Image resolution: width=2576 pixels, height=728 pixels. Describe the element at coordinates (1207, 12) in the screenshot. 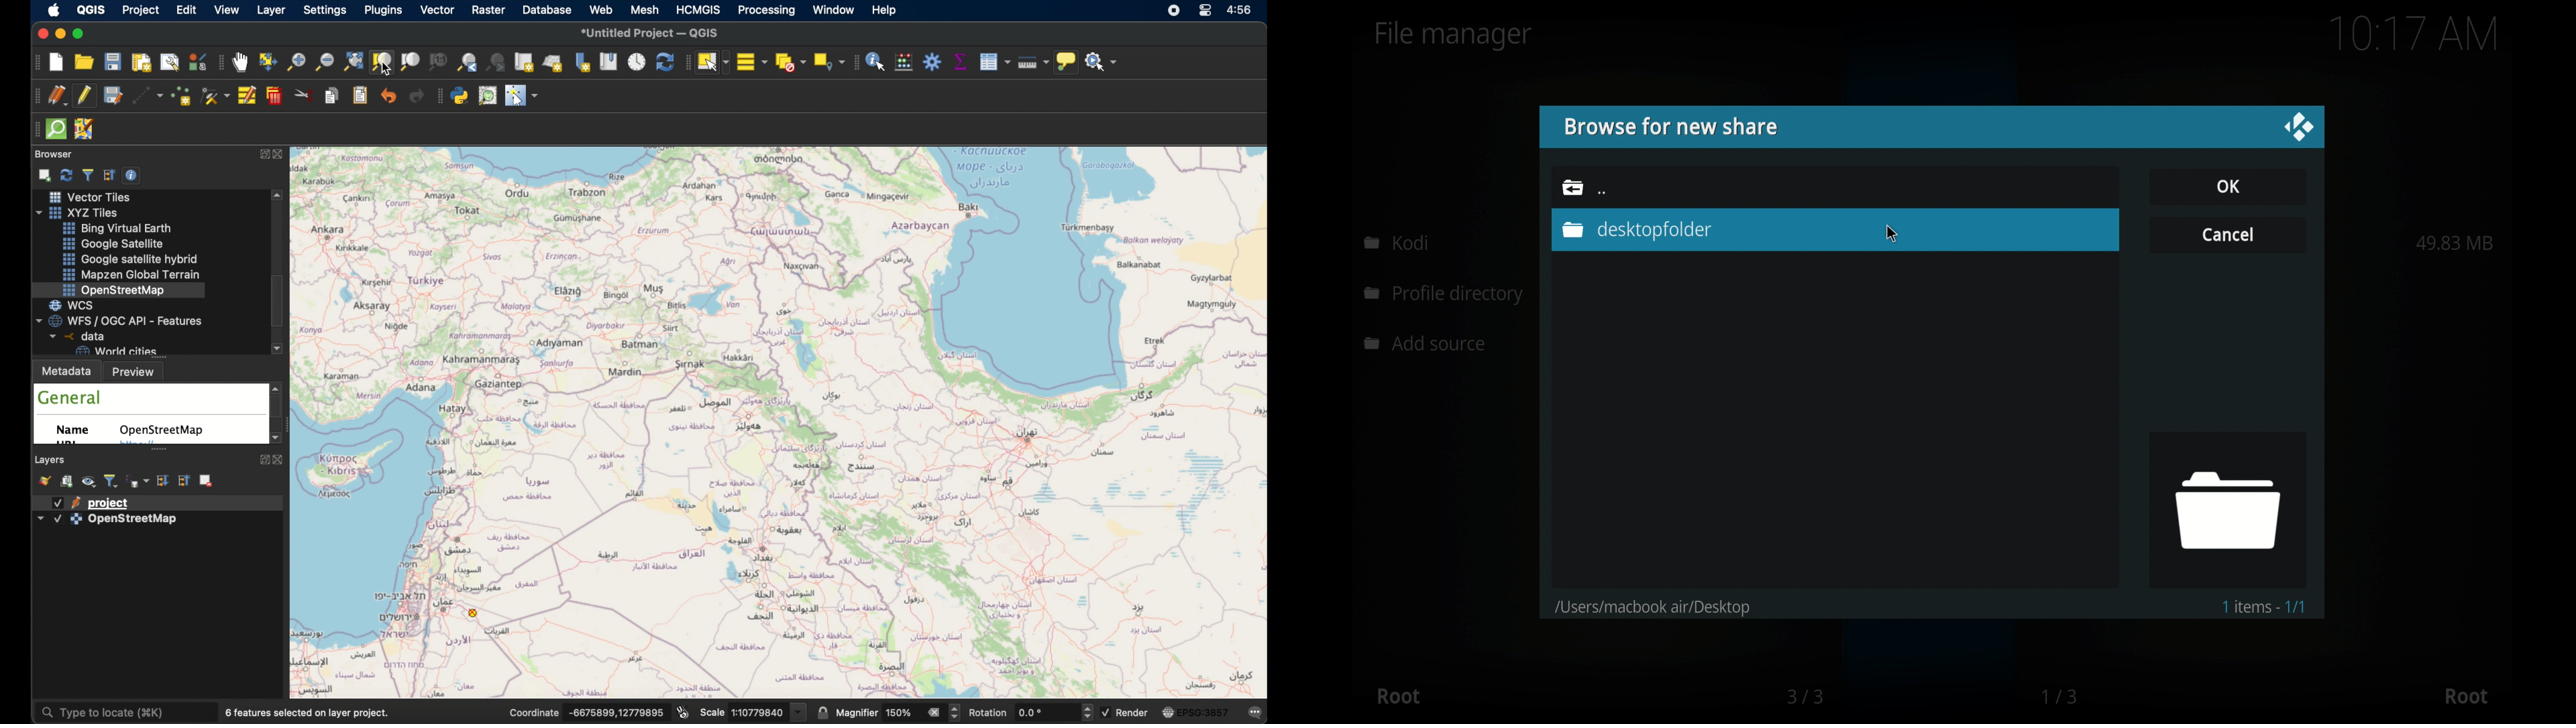

I see `control center` at that location.